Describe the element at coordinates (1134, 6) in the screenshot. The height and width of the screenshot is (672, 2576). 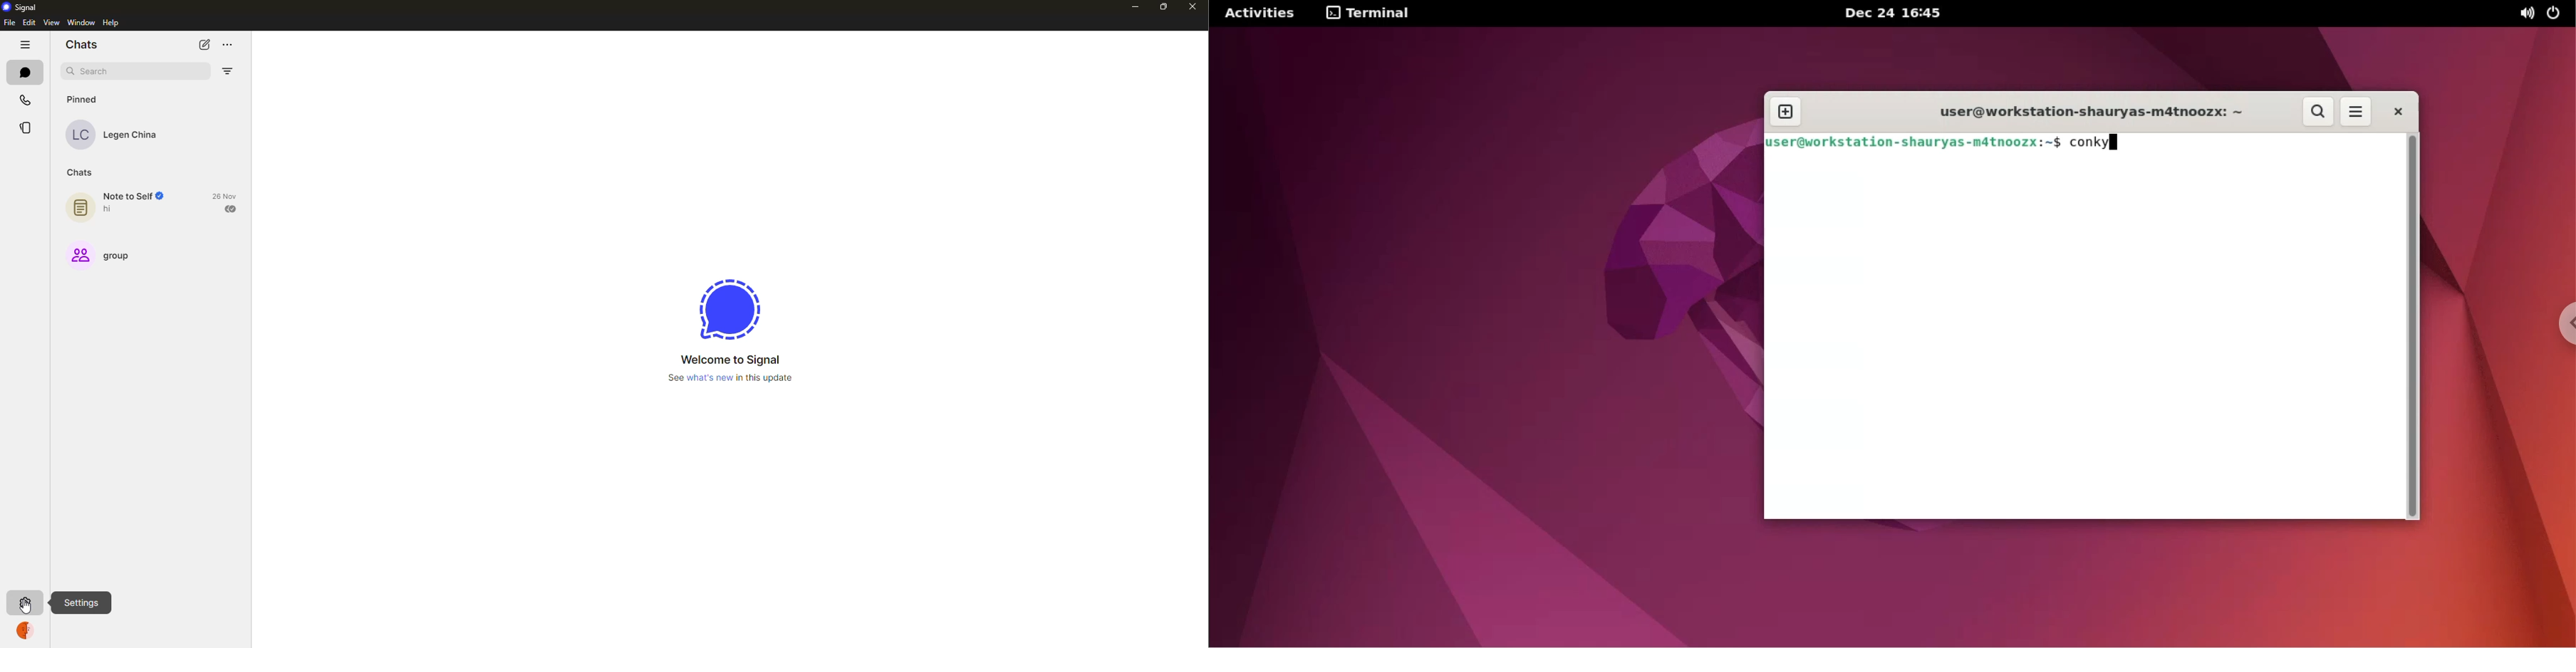
I see `minimize` at that location.